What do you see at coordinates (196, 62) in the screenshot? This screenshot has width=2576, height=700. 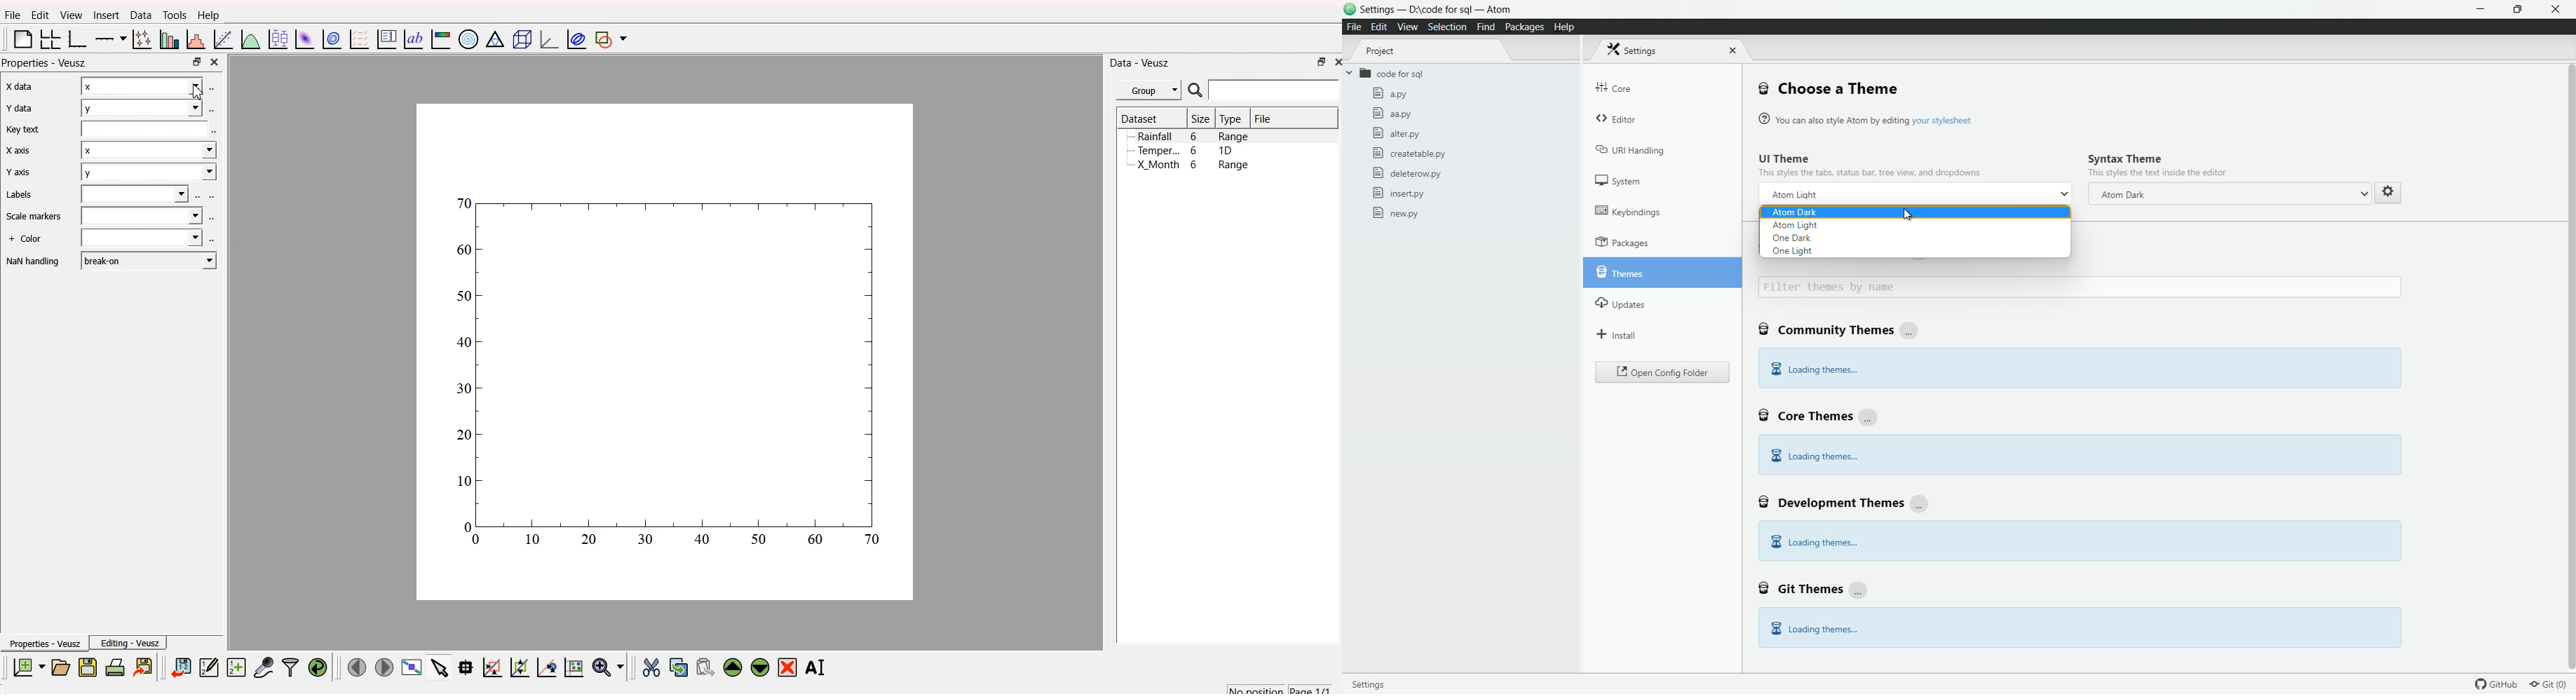 I see `maximize` at bounding box center [196, 62].